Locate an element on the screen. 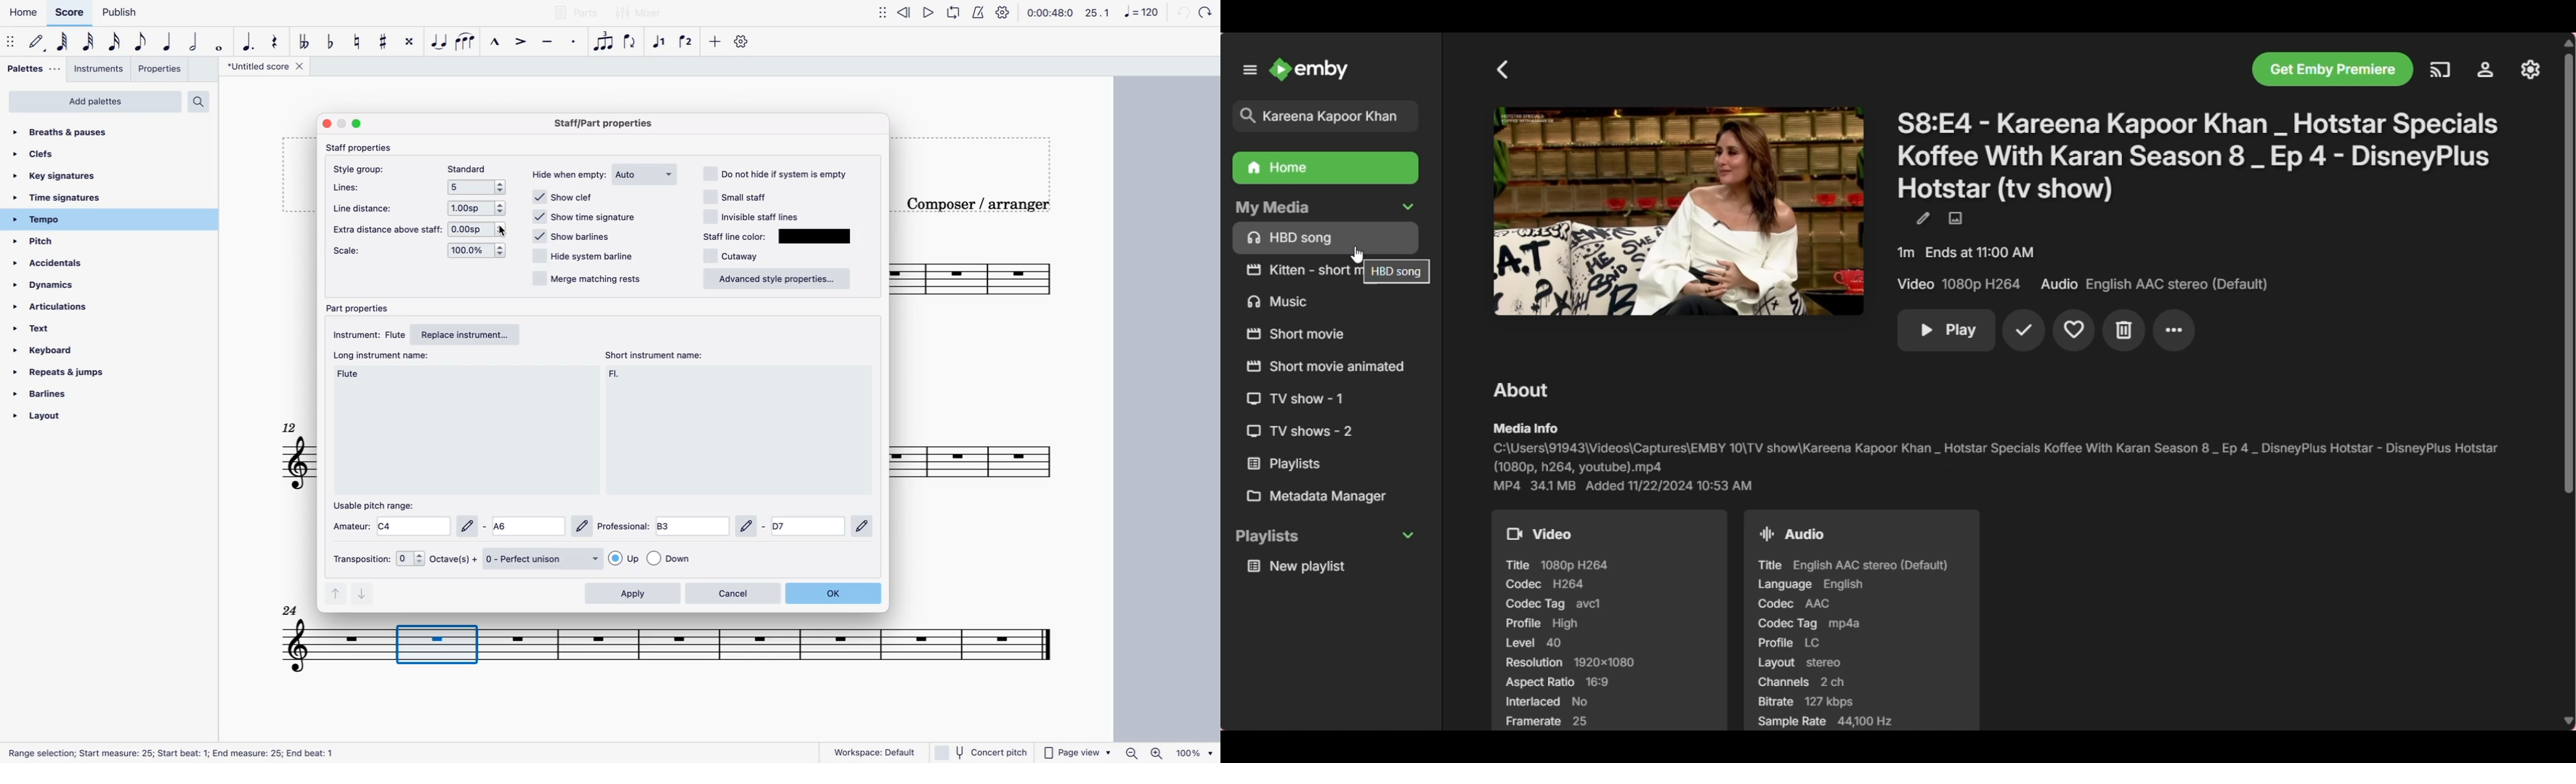  scale is located at coordinates (352, 252).